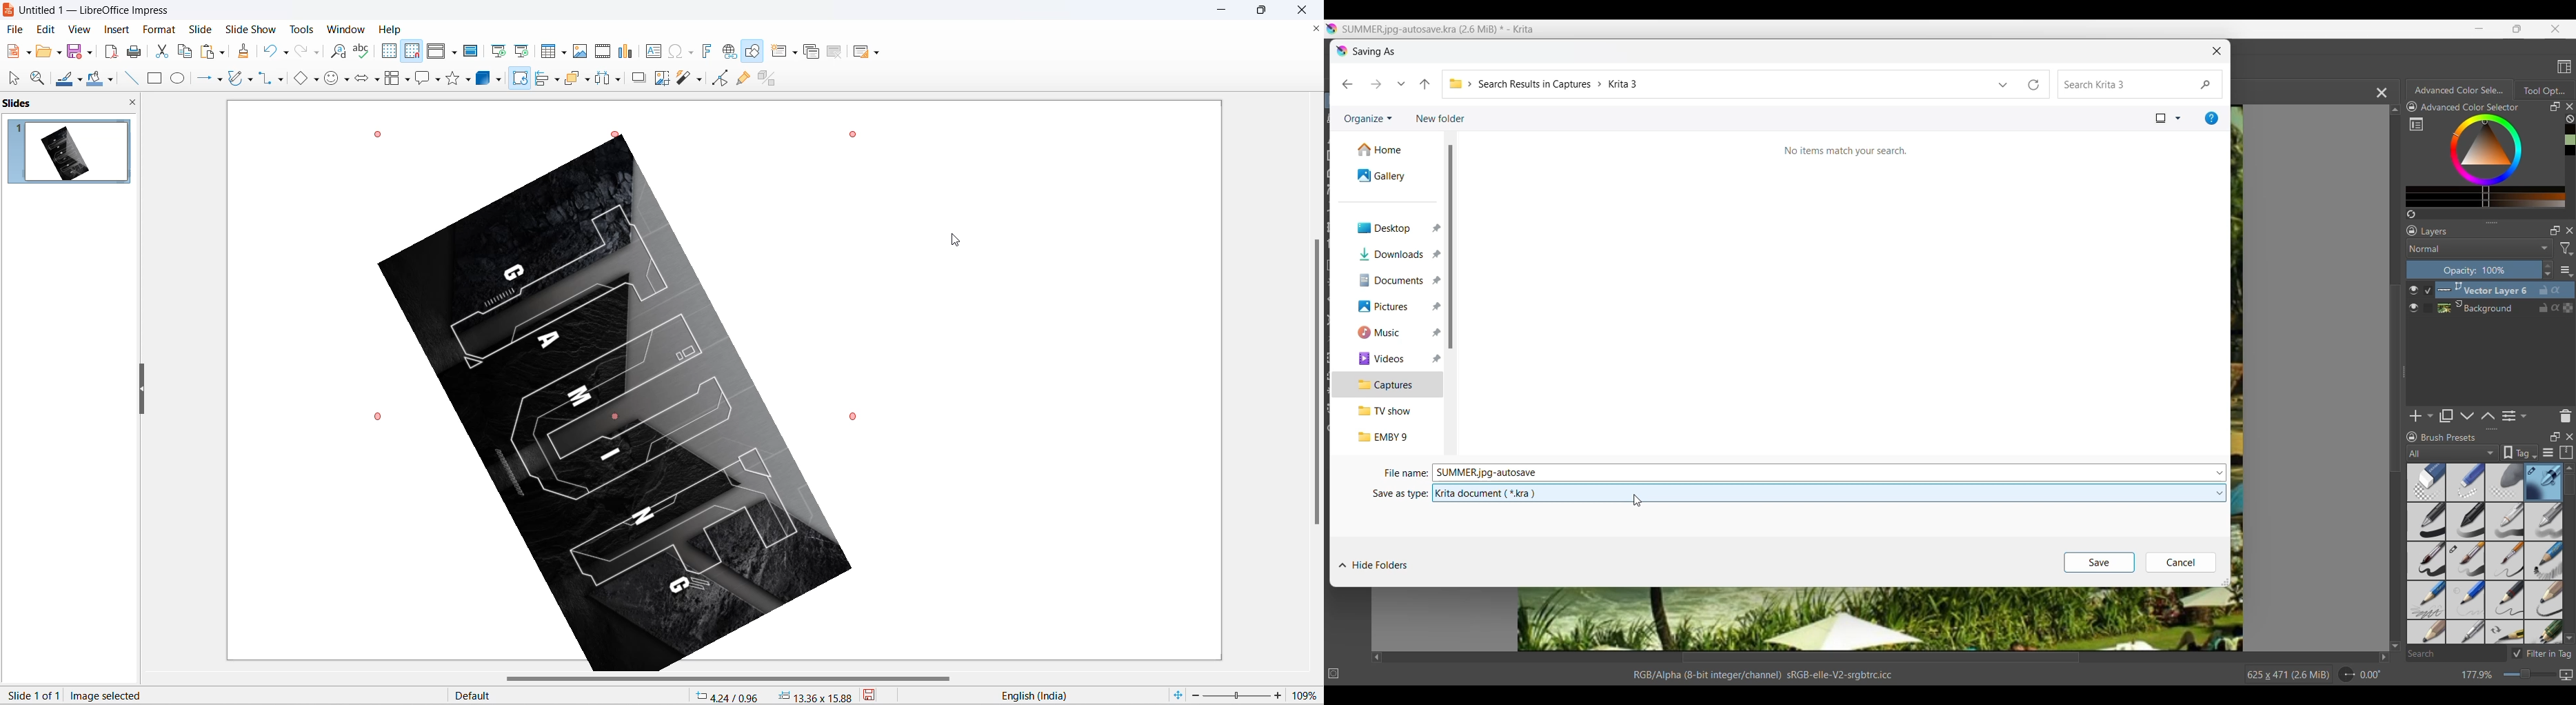 The width and height of the screenshot is (2576, 728). I want to click on clone formatting, so click(247, 52).